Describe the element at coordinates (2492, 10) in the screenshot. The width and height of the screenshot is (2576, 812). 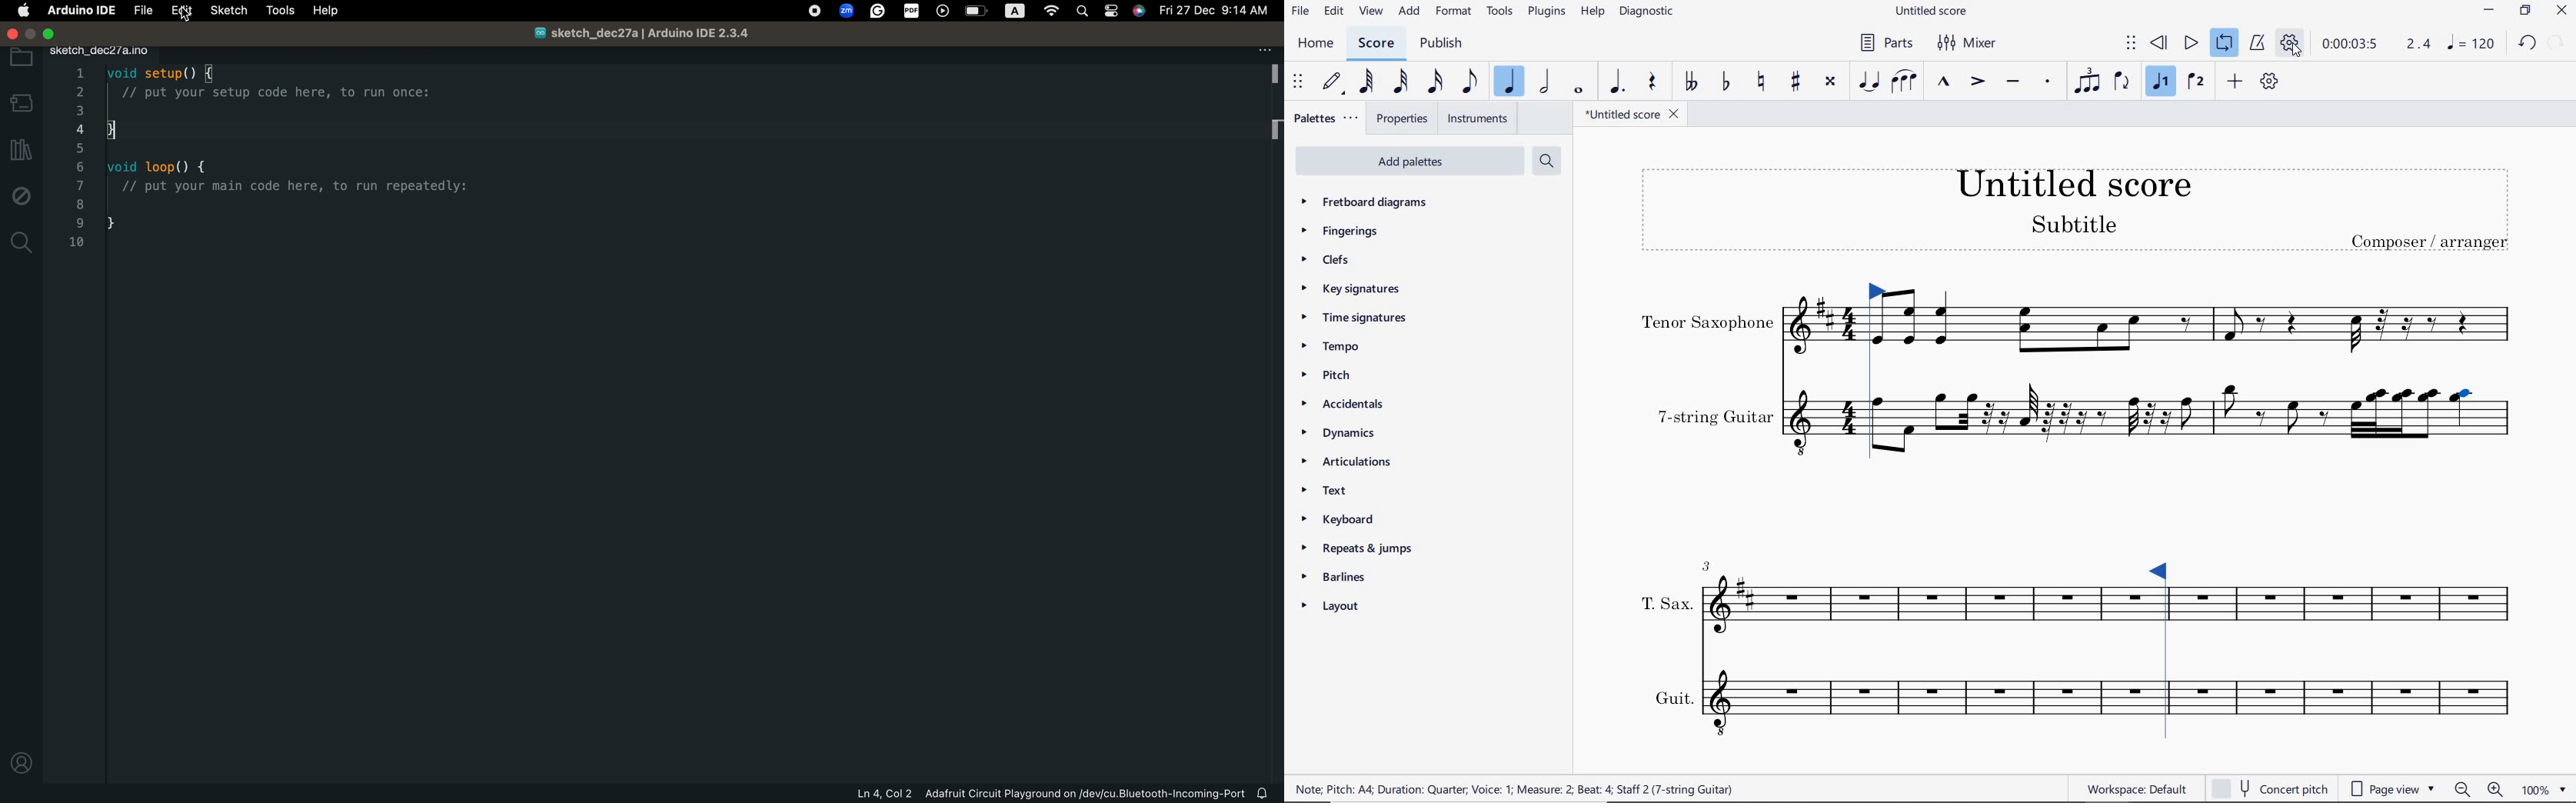
I see `MINIMIZE` at that location.